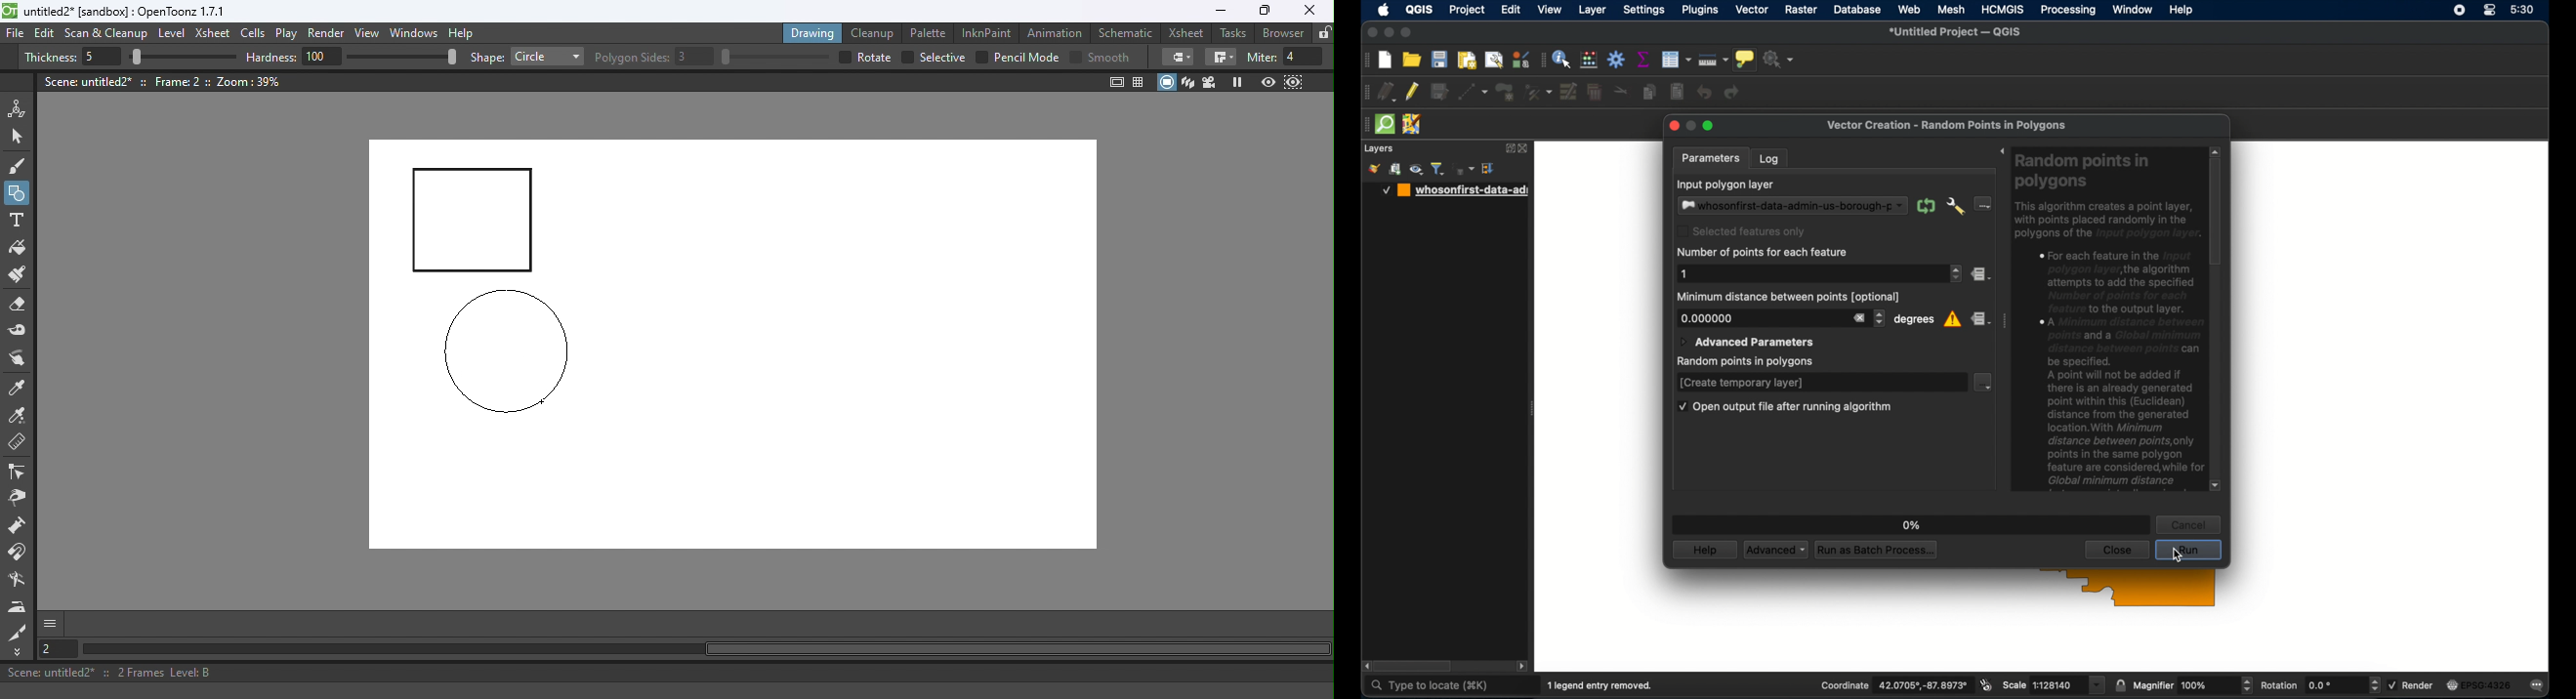 This screenshot has width=2576, height=700. I want to click on over all, so click(876, 57).